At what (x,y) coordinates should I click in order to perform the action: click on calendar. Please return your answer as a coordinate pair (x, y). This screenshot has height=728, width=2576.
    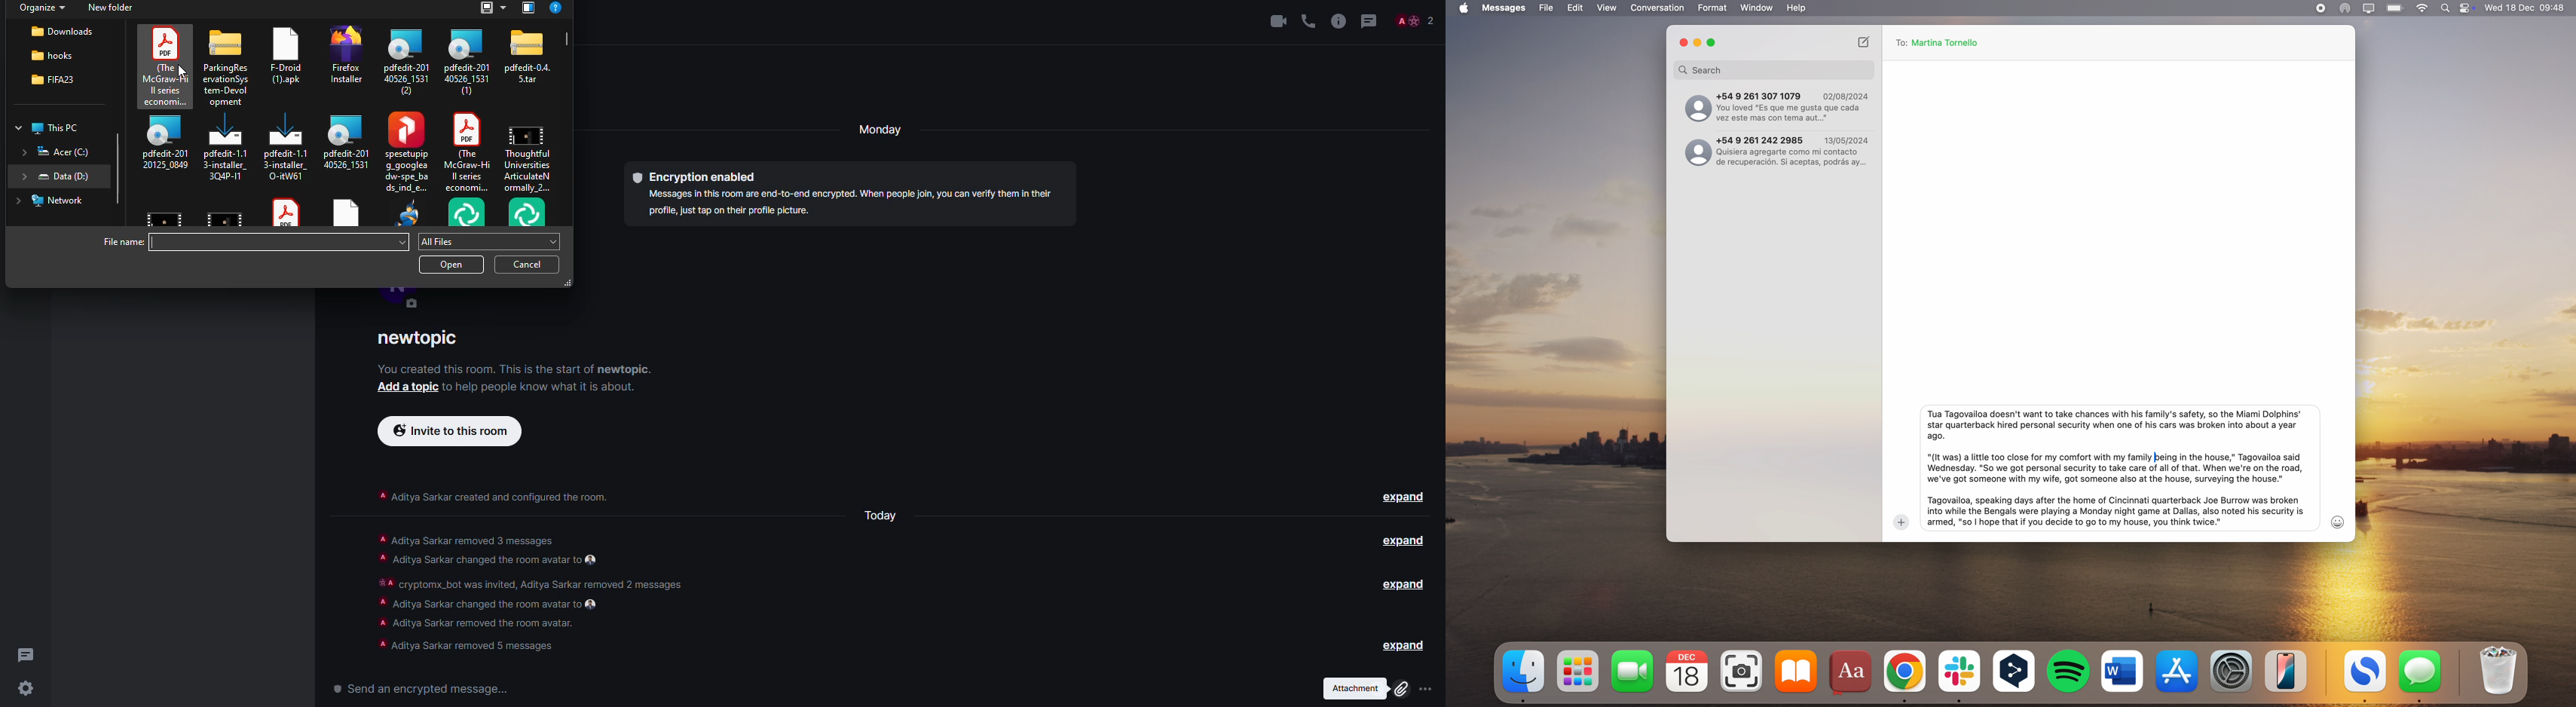
    Looking at the image, I should click on (1687, 672).